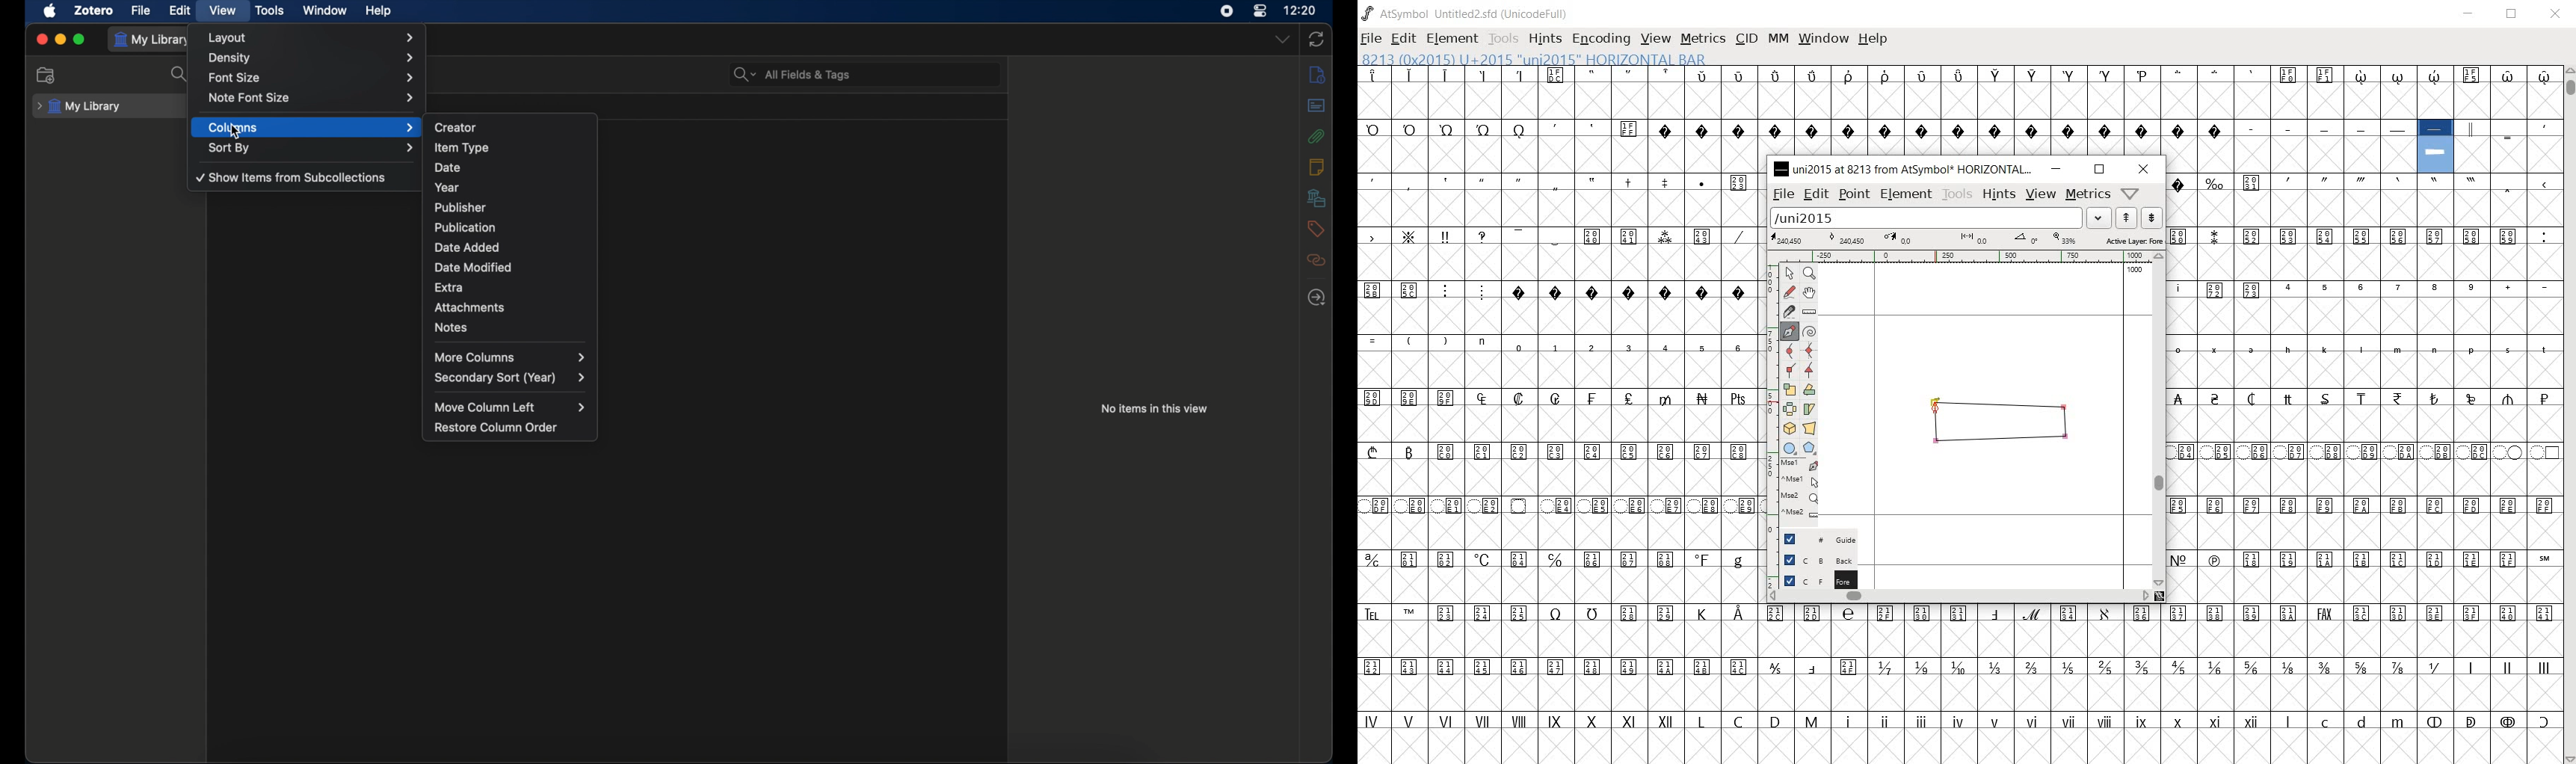  I want to click on polygon or star, so click(1810, 447).